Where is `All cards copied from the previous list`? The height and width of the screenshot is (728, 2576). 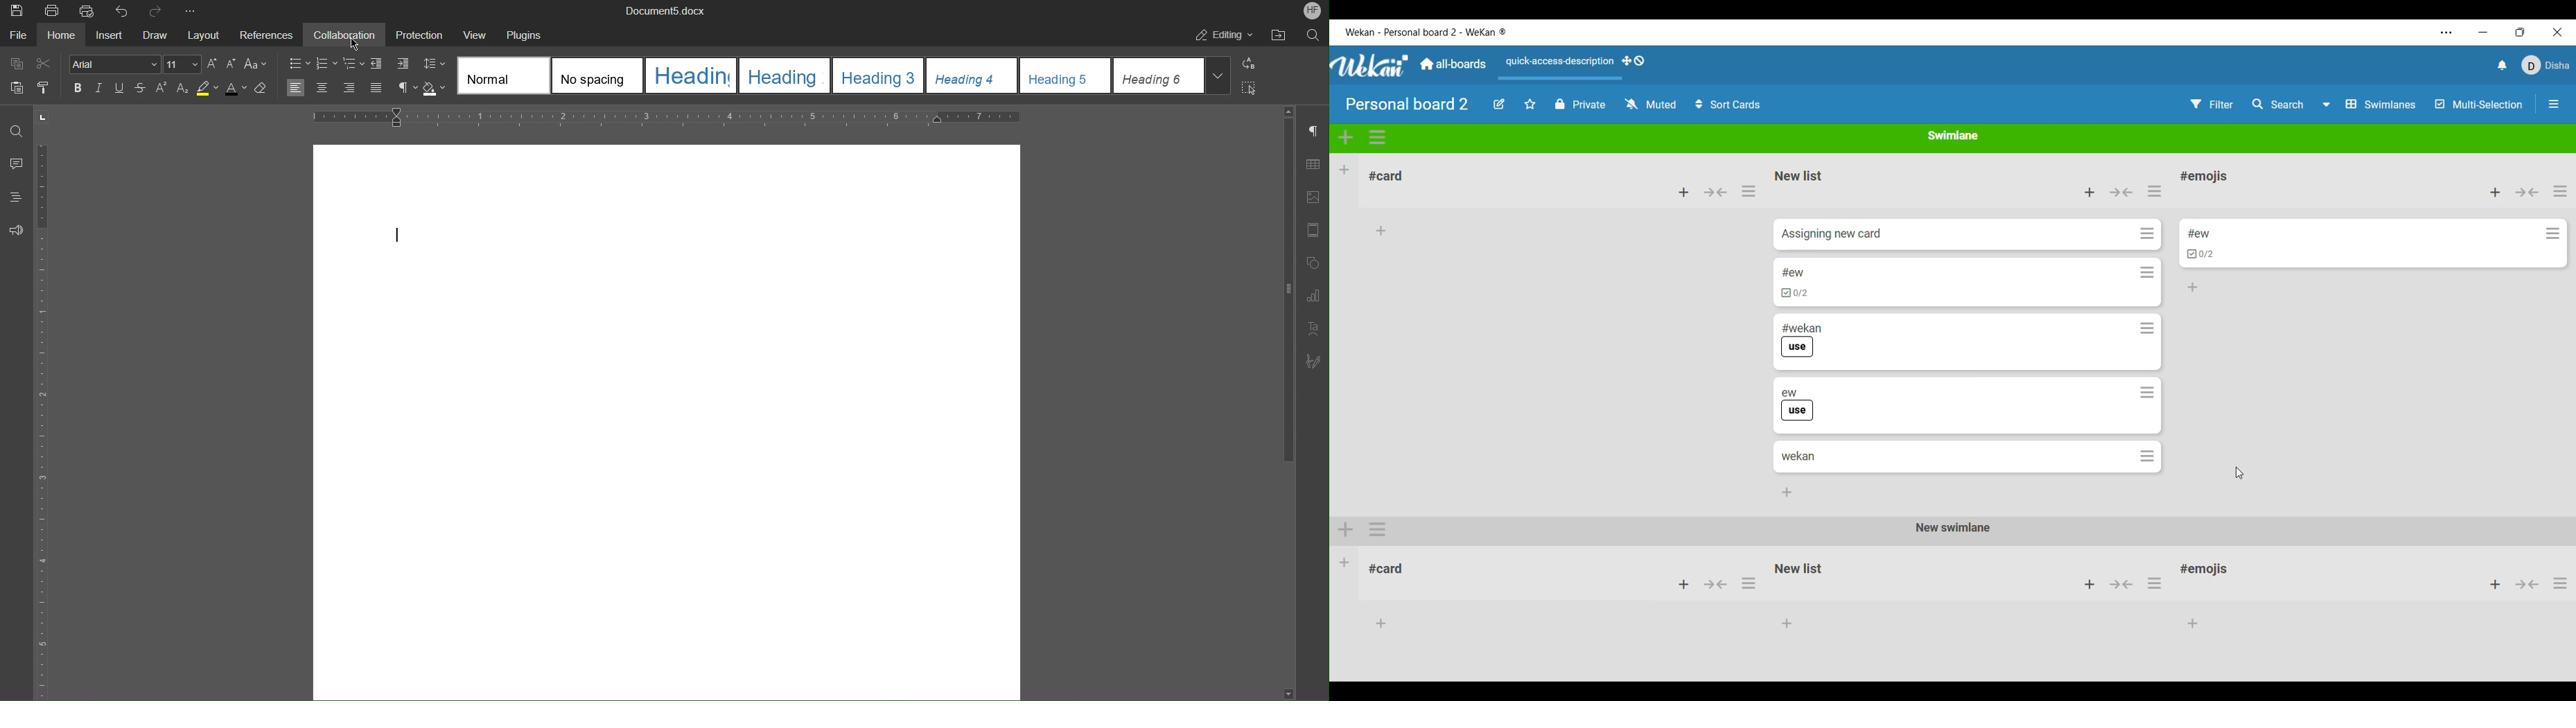
All cards copied from the previous list is located at coordinates (1968, 367).